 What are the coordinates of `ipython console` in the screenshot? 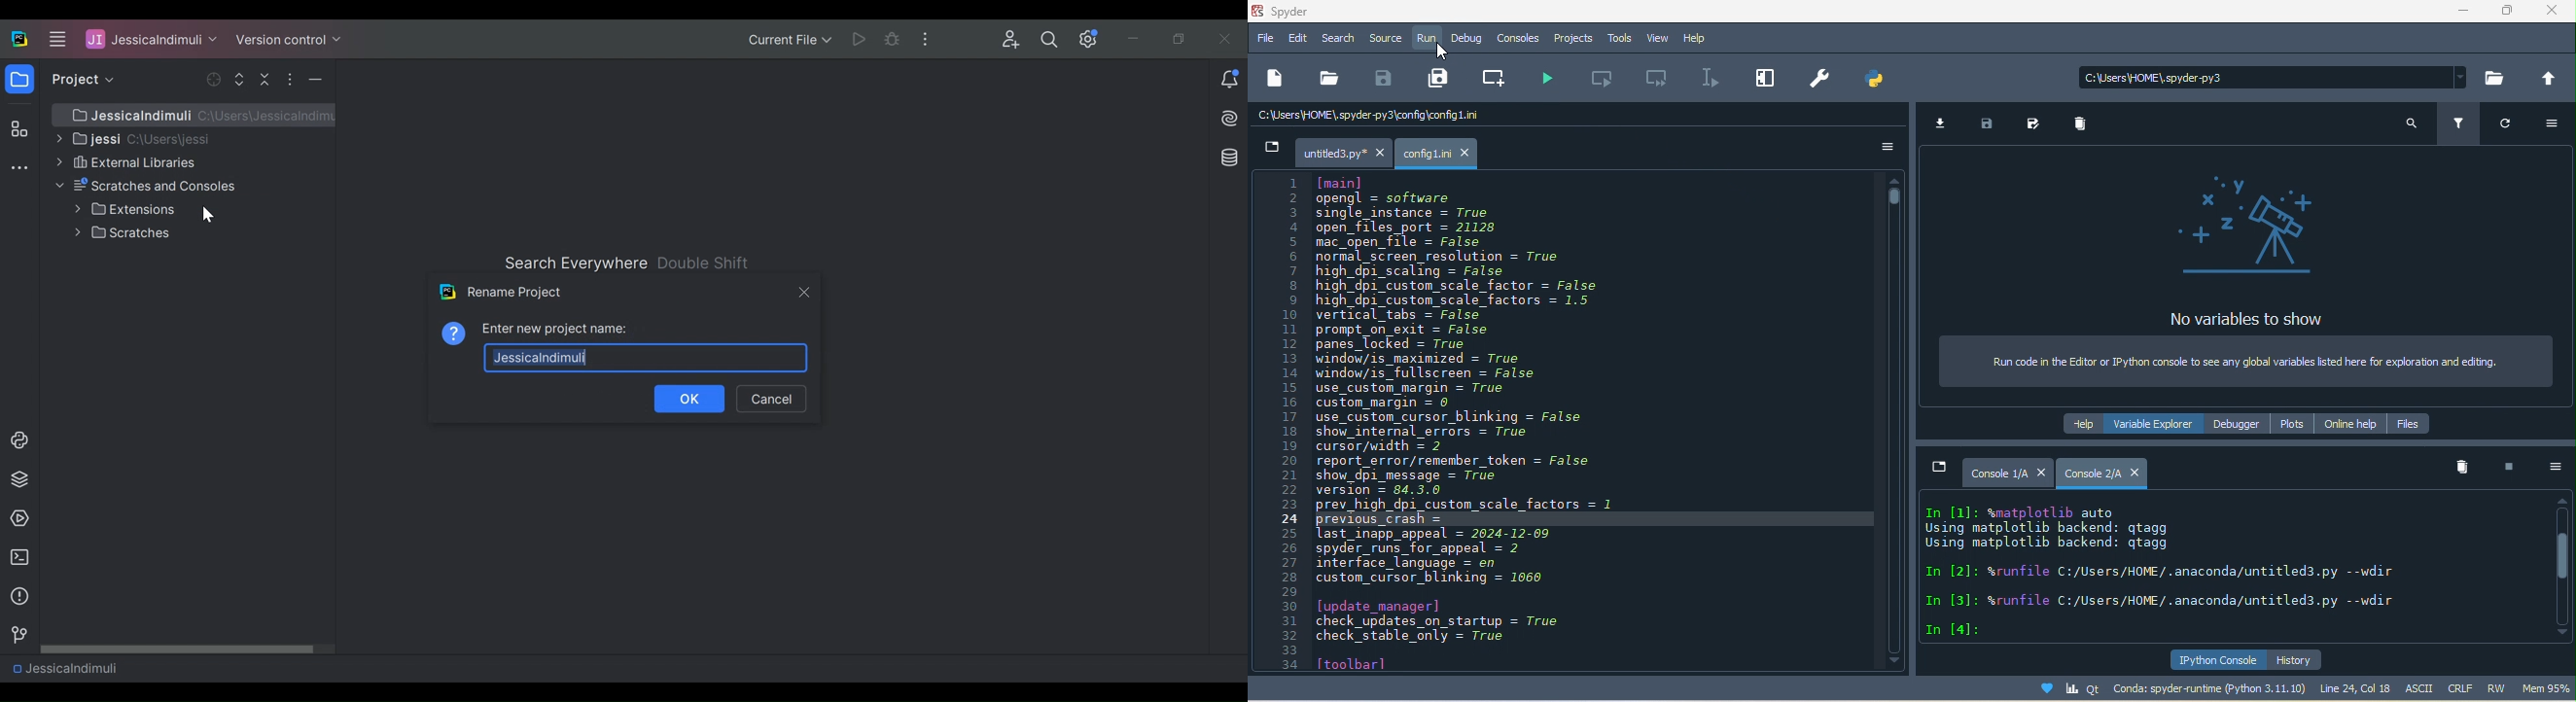 It's located at (2219, 661).